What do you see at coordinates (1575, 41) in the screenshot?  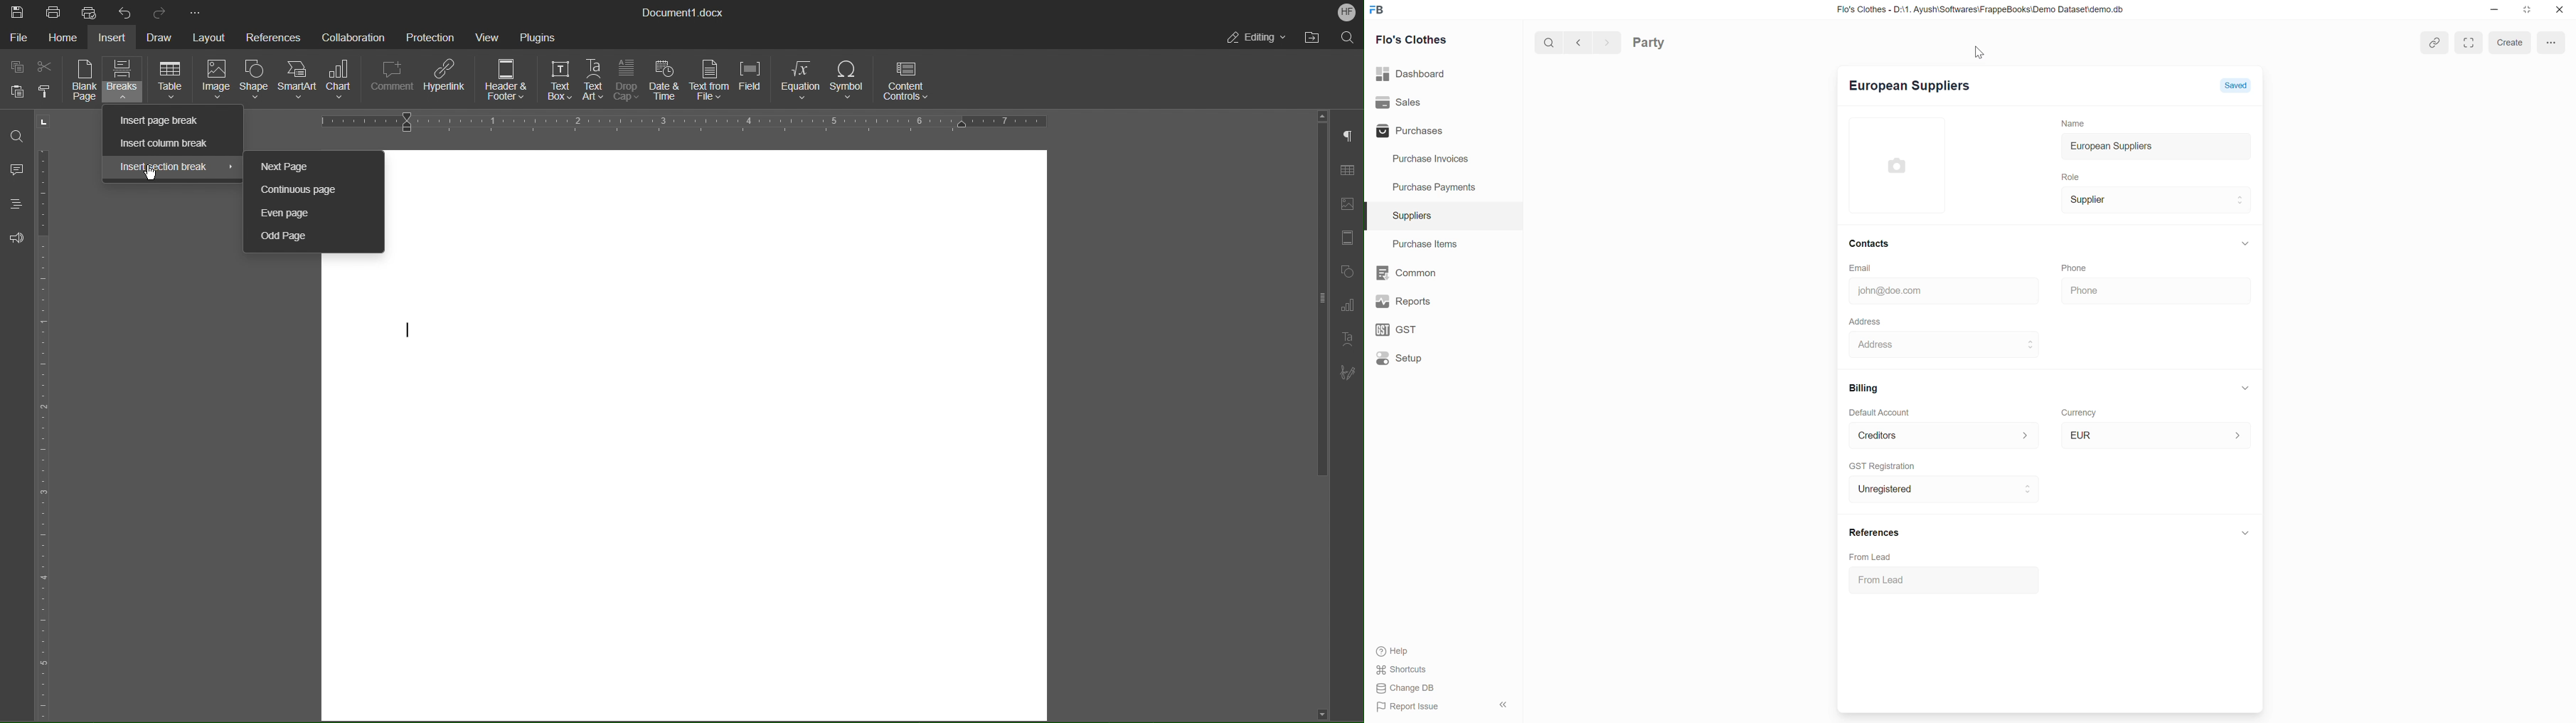 I see `go back` at bounding box center [1575, 41].